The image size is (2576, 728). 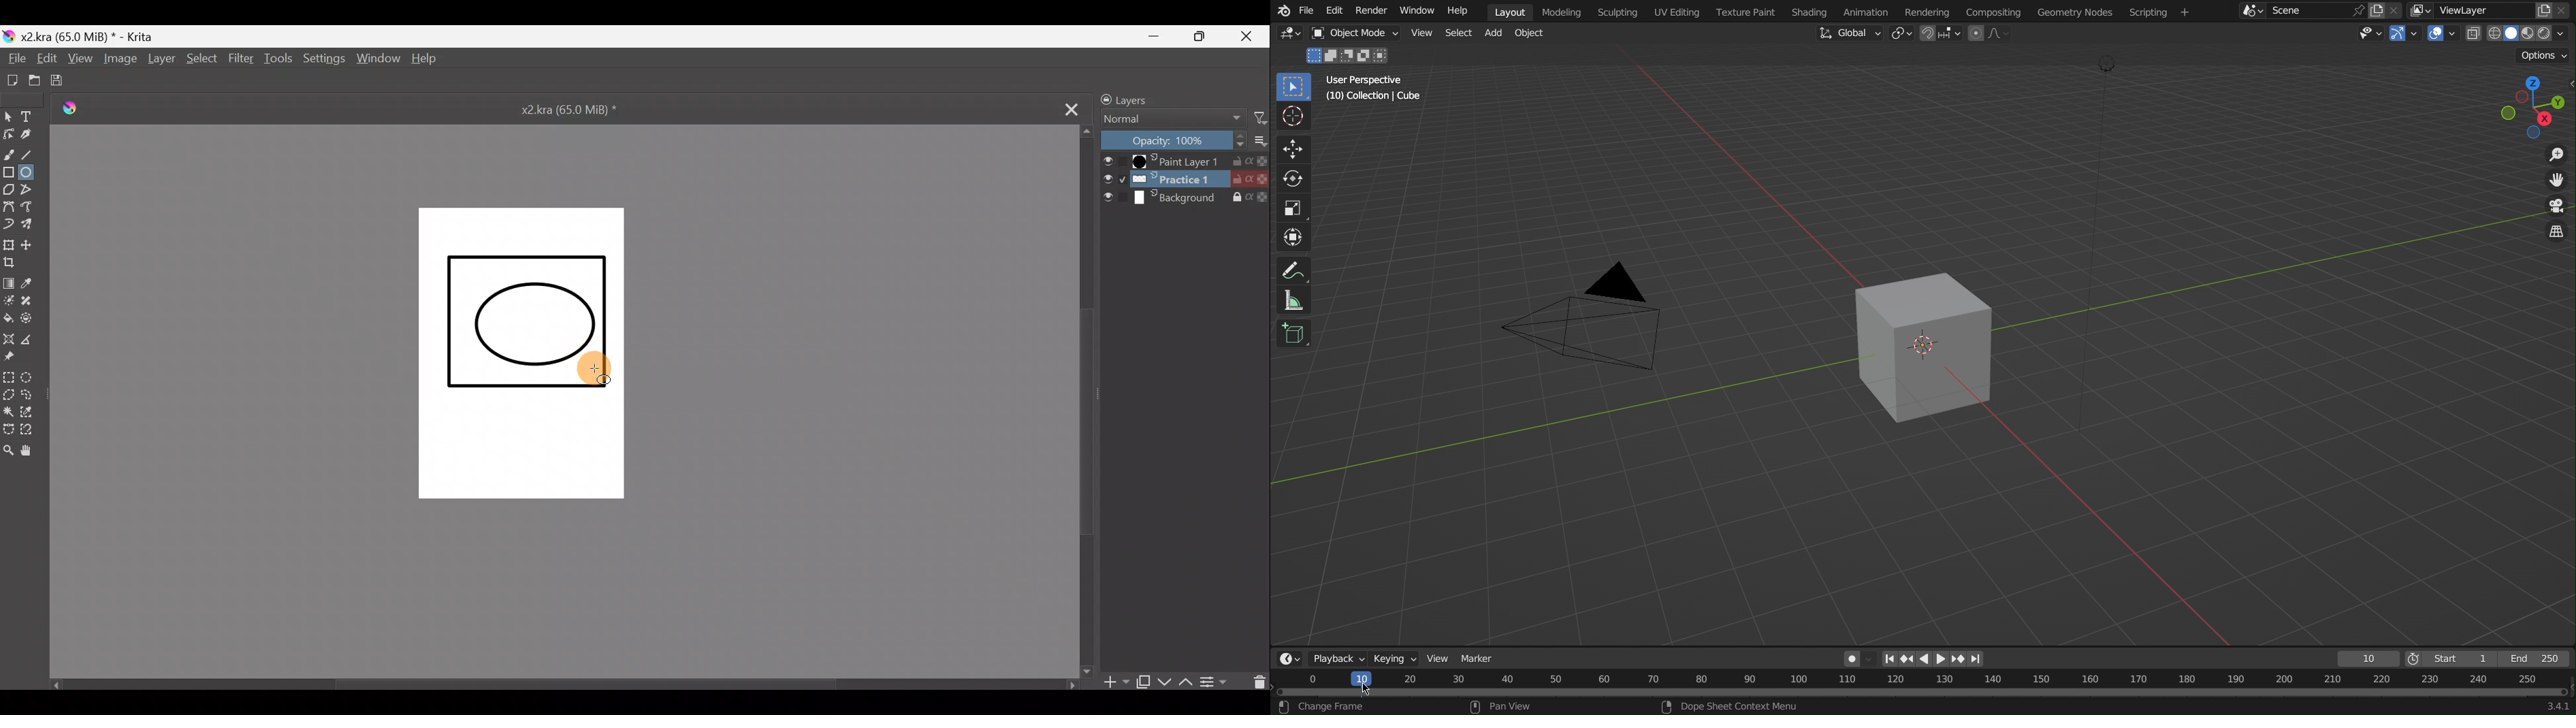 What do you see at coordinates (1366, 80) in the screenshot?
I see `User Perspective` at bounding box center [1366, 80].